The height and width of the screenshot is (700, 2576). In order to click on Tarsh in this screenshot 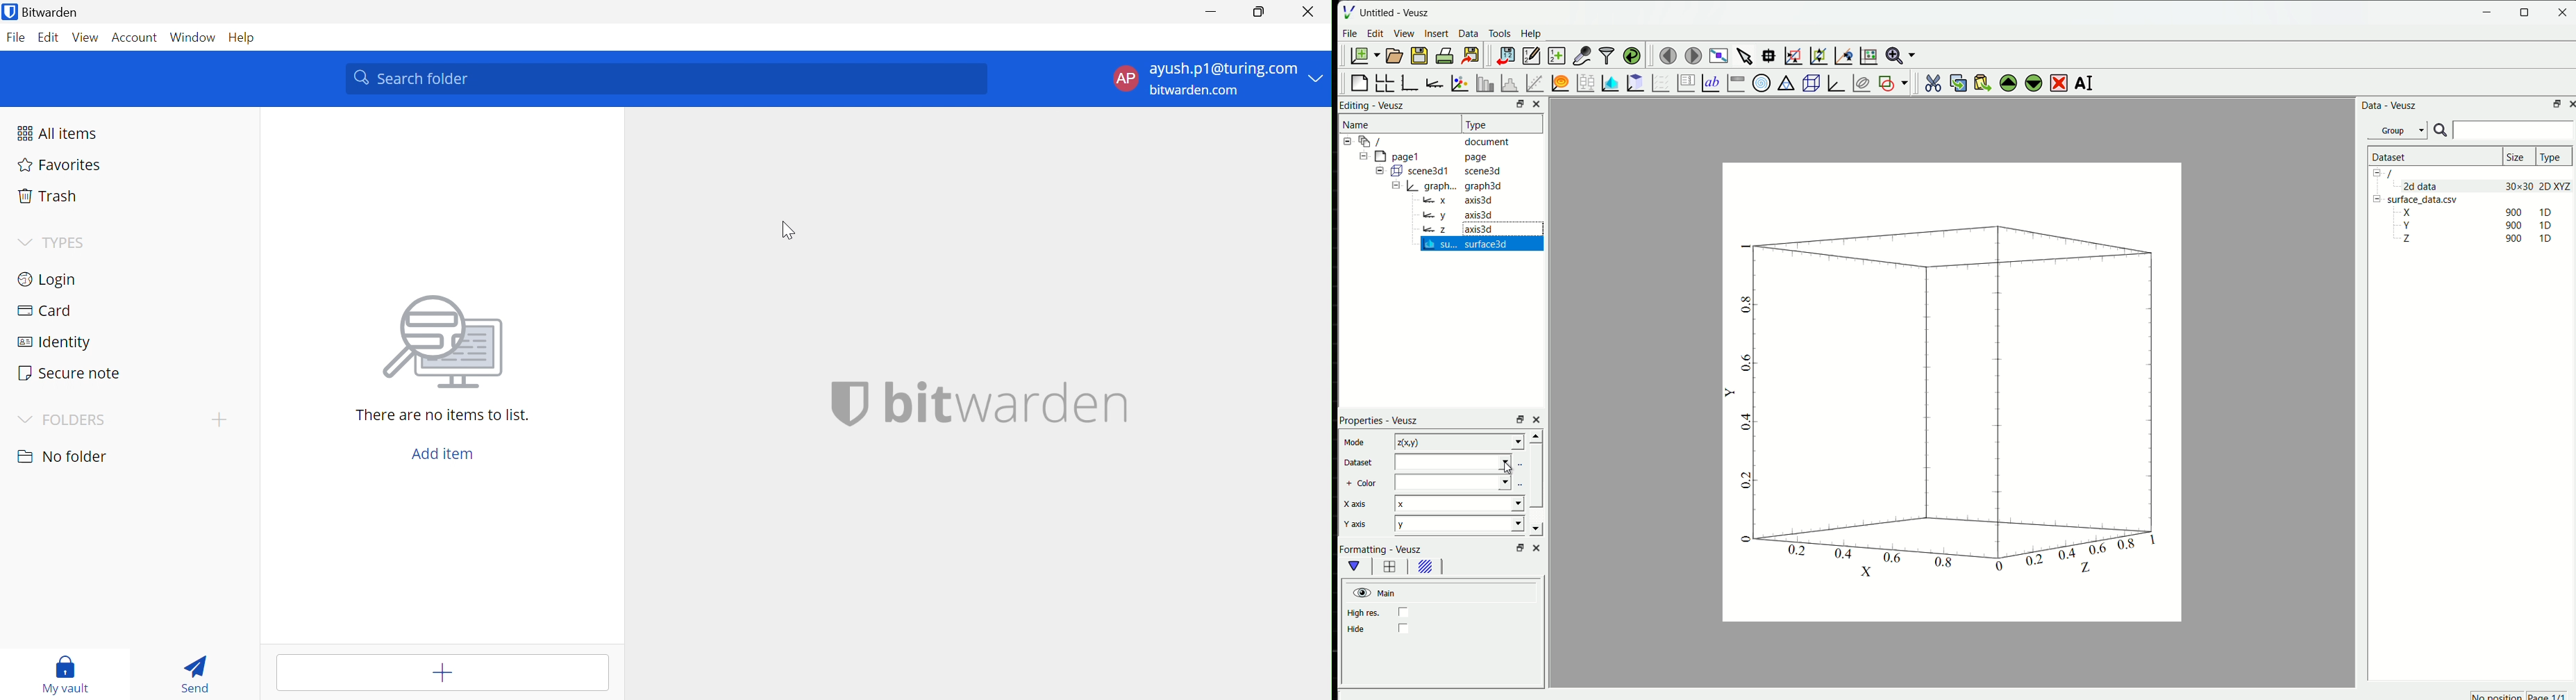, I will do `click(52, 196)`.